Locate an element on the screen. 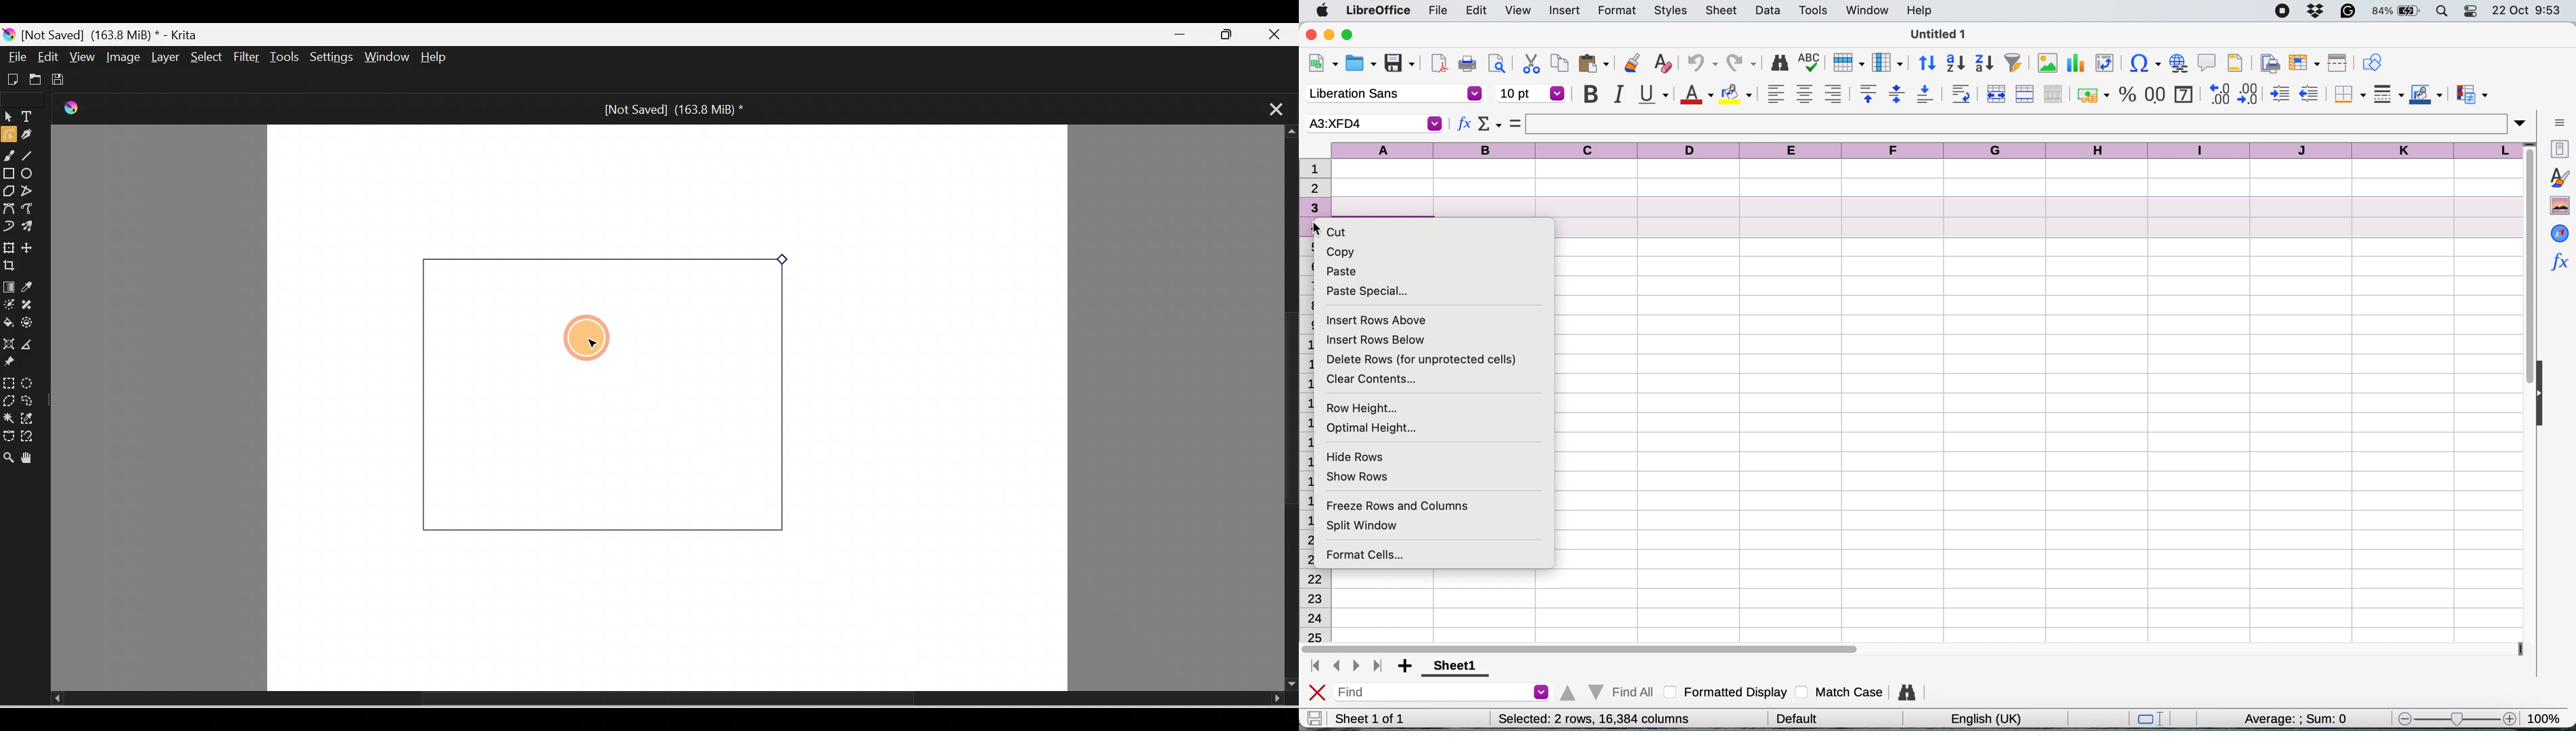  cut is located at coordinates (1344, 233).